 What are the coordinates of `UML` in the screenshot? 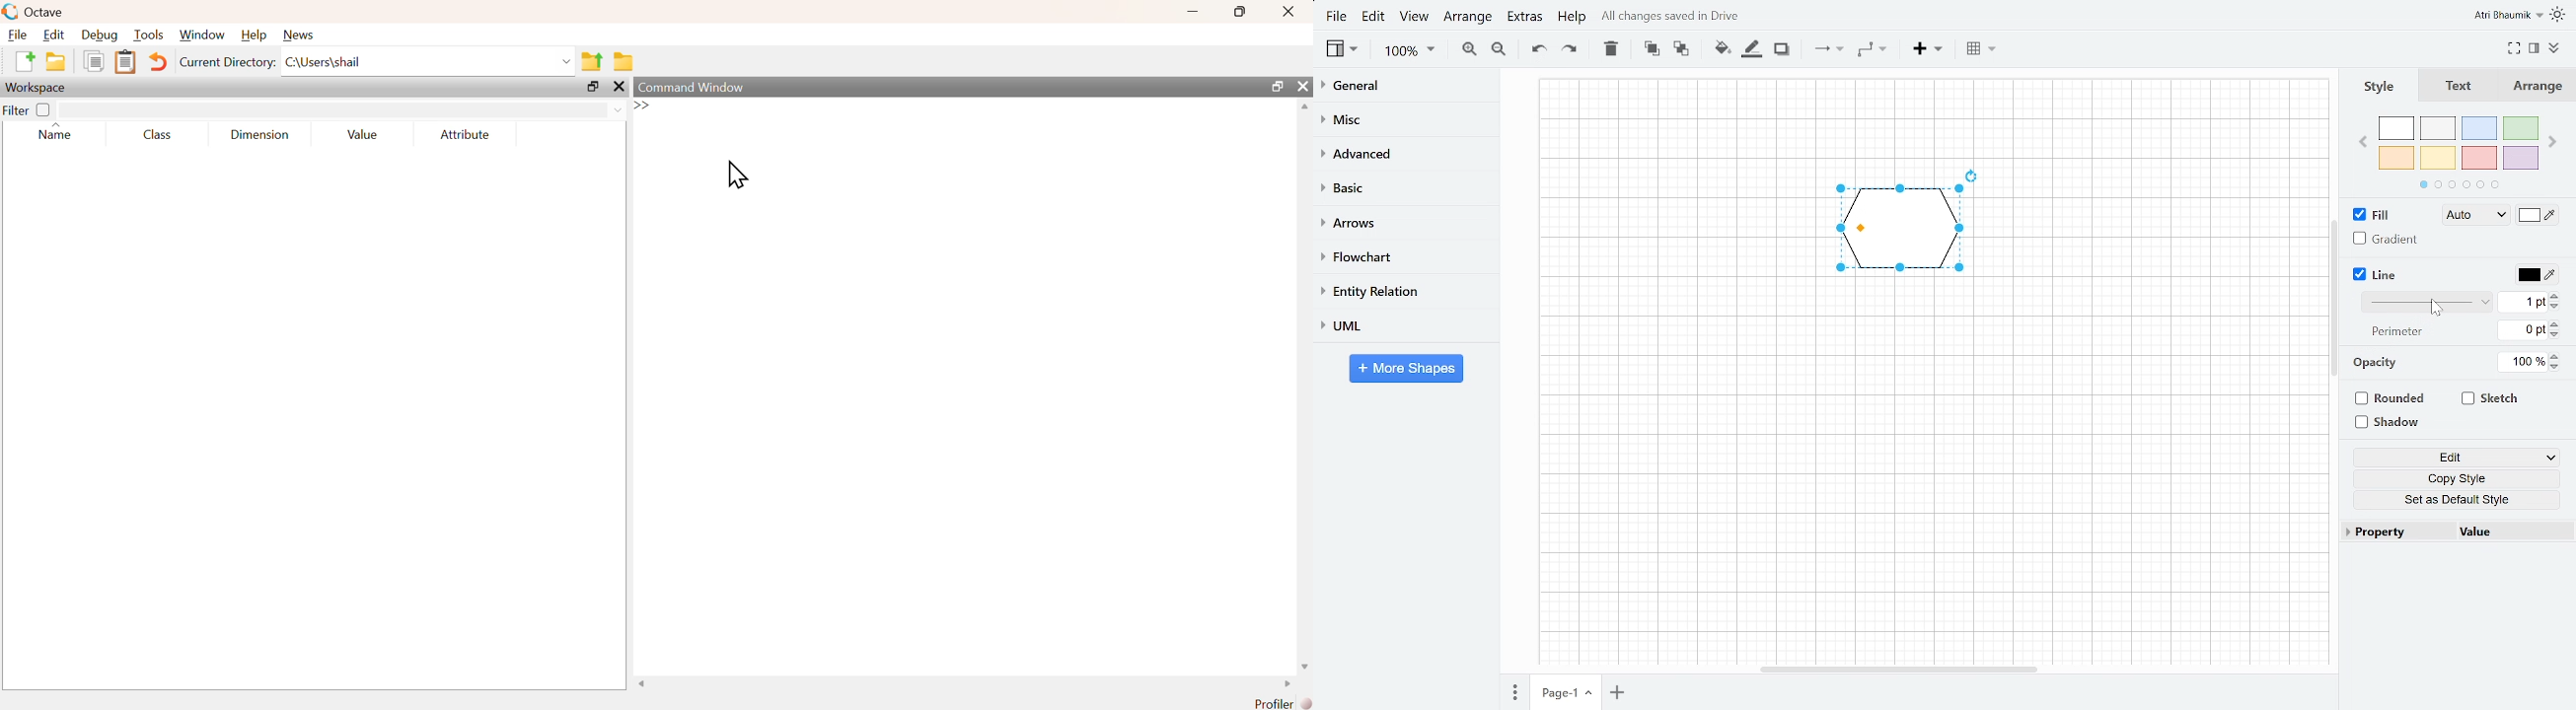 It's located at (1402, 326).